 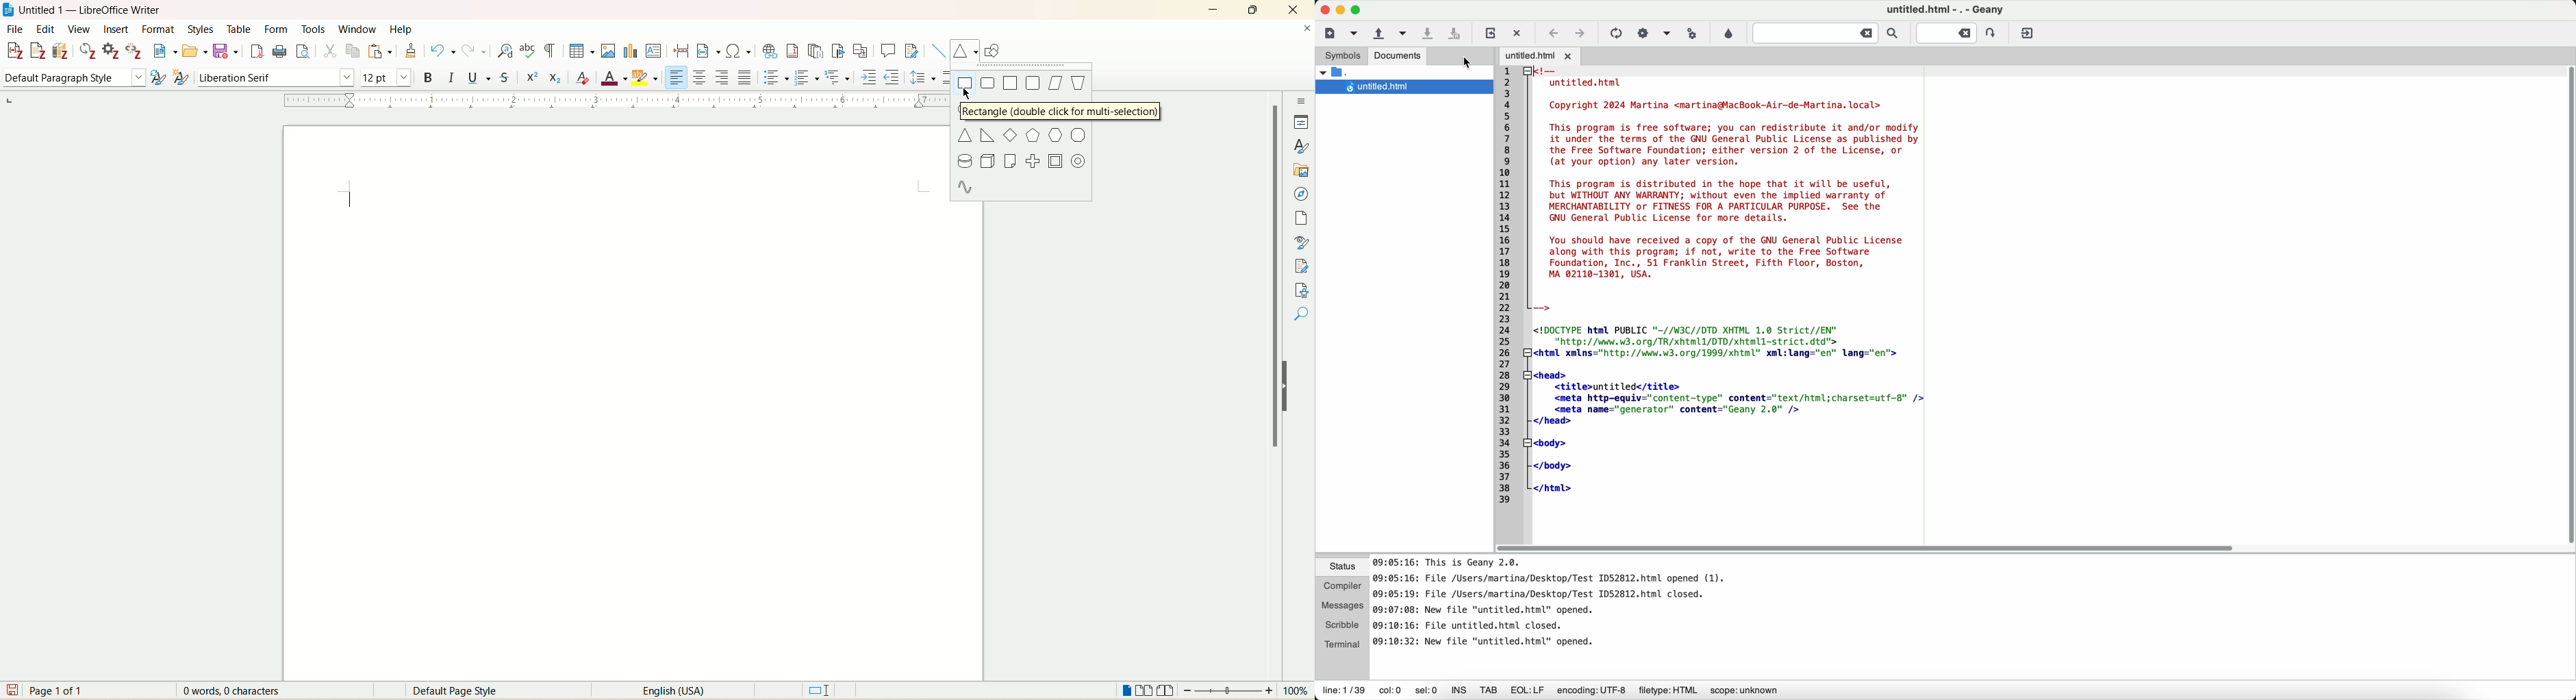 I want to click on insert hyperlink, so click(x=771, y=49).